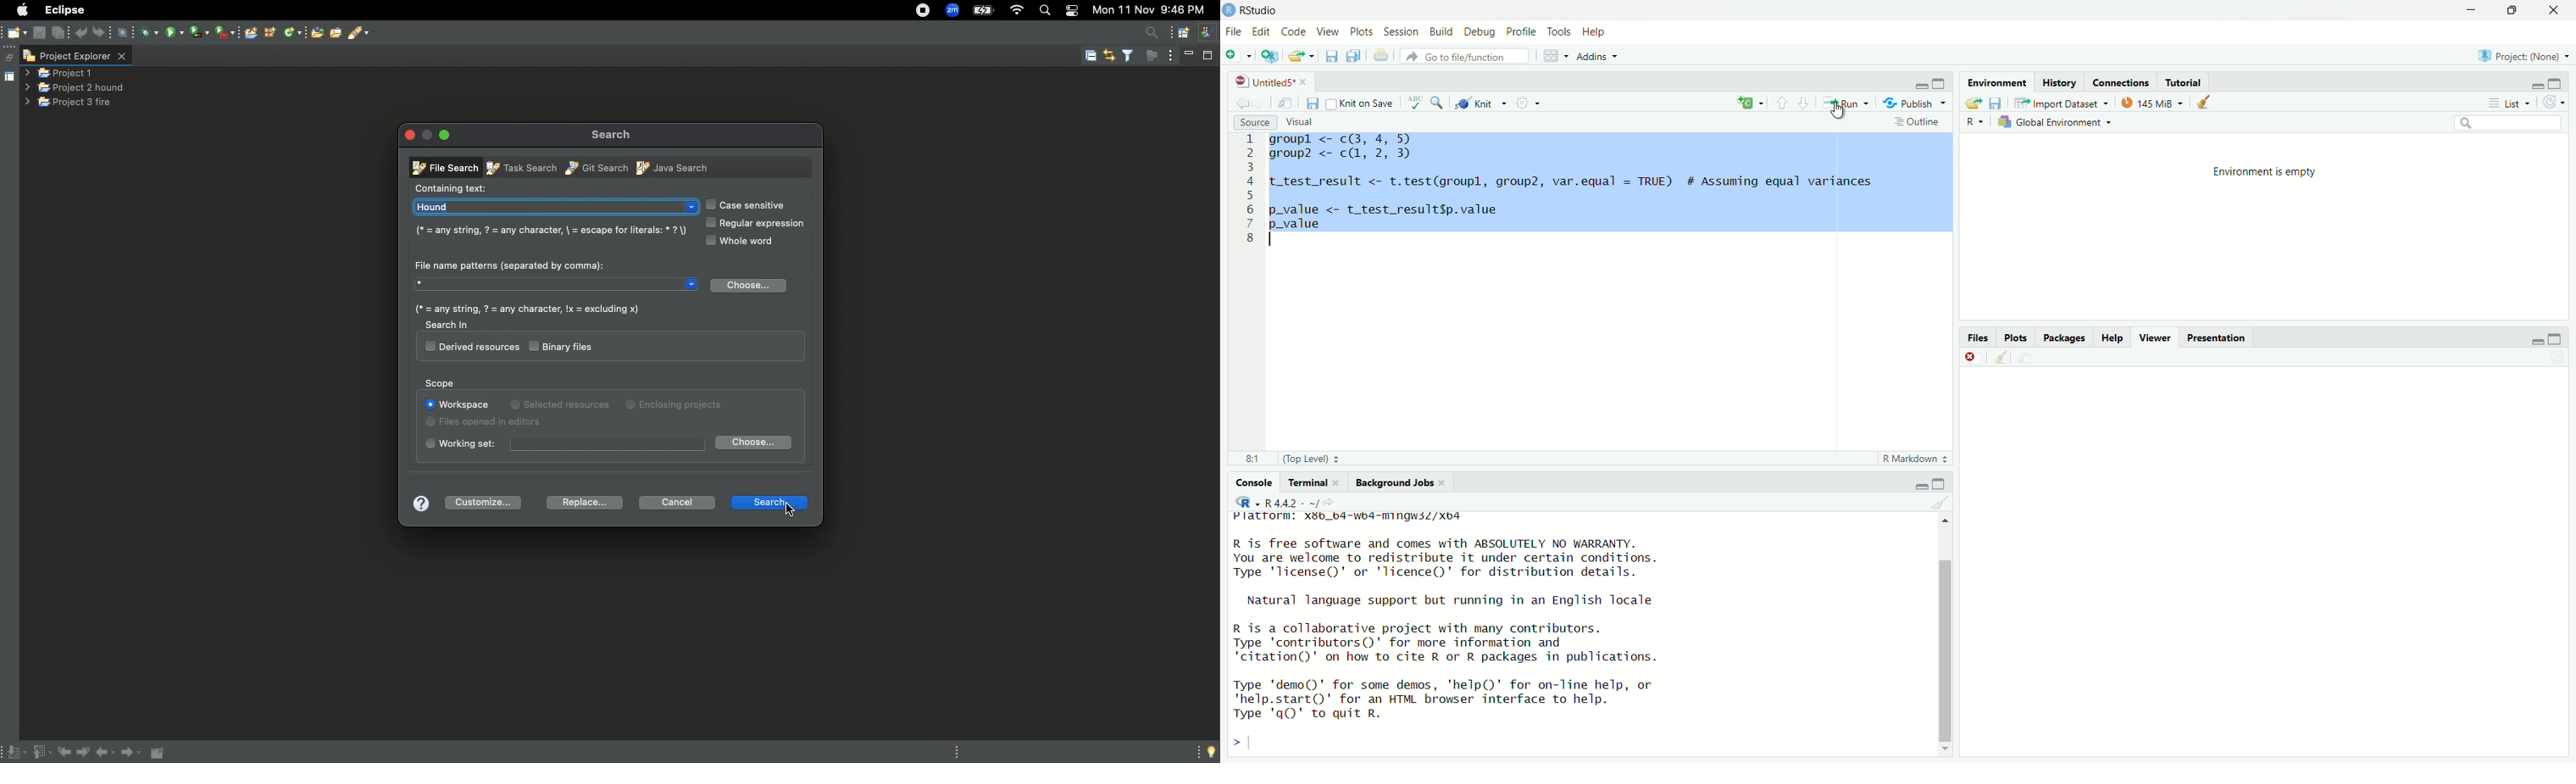 This screenshot has width=2576, height=784. What do you see at coordinates (1972, 357) in the screenshot?
I see `close` at bounding box center [1972, 357].